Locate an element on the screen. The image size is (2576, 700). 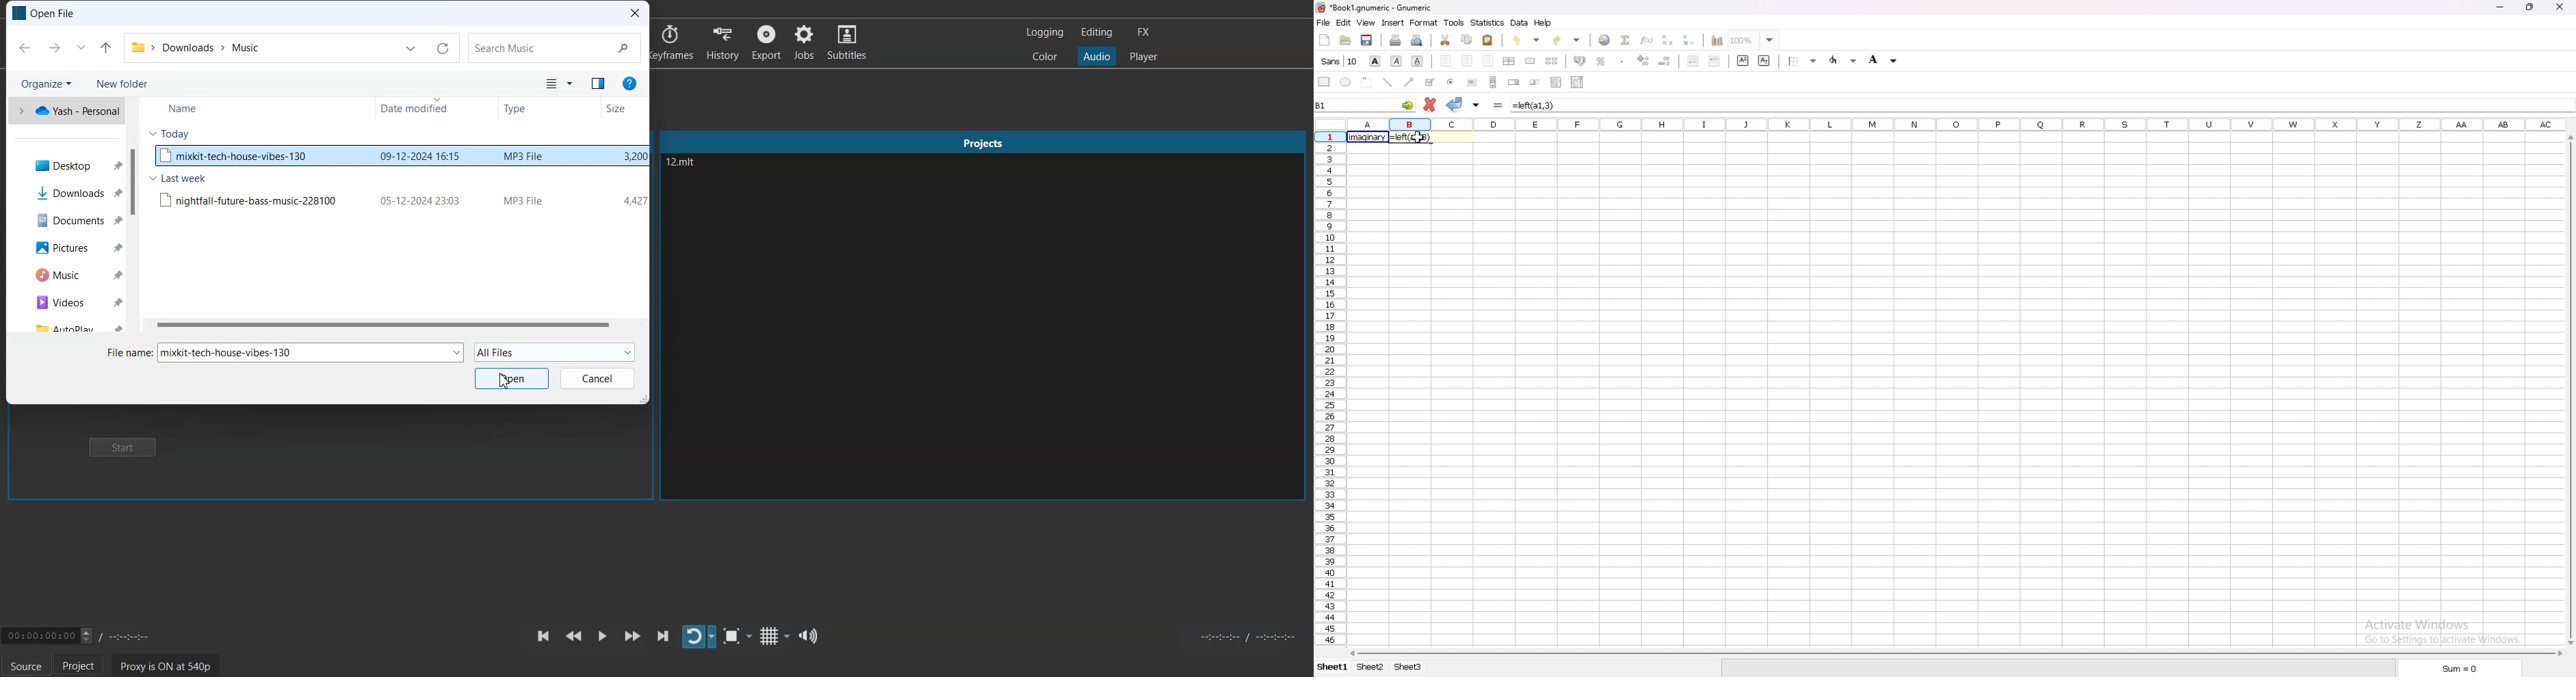
Editing is located at coordinates (1097, 32).